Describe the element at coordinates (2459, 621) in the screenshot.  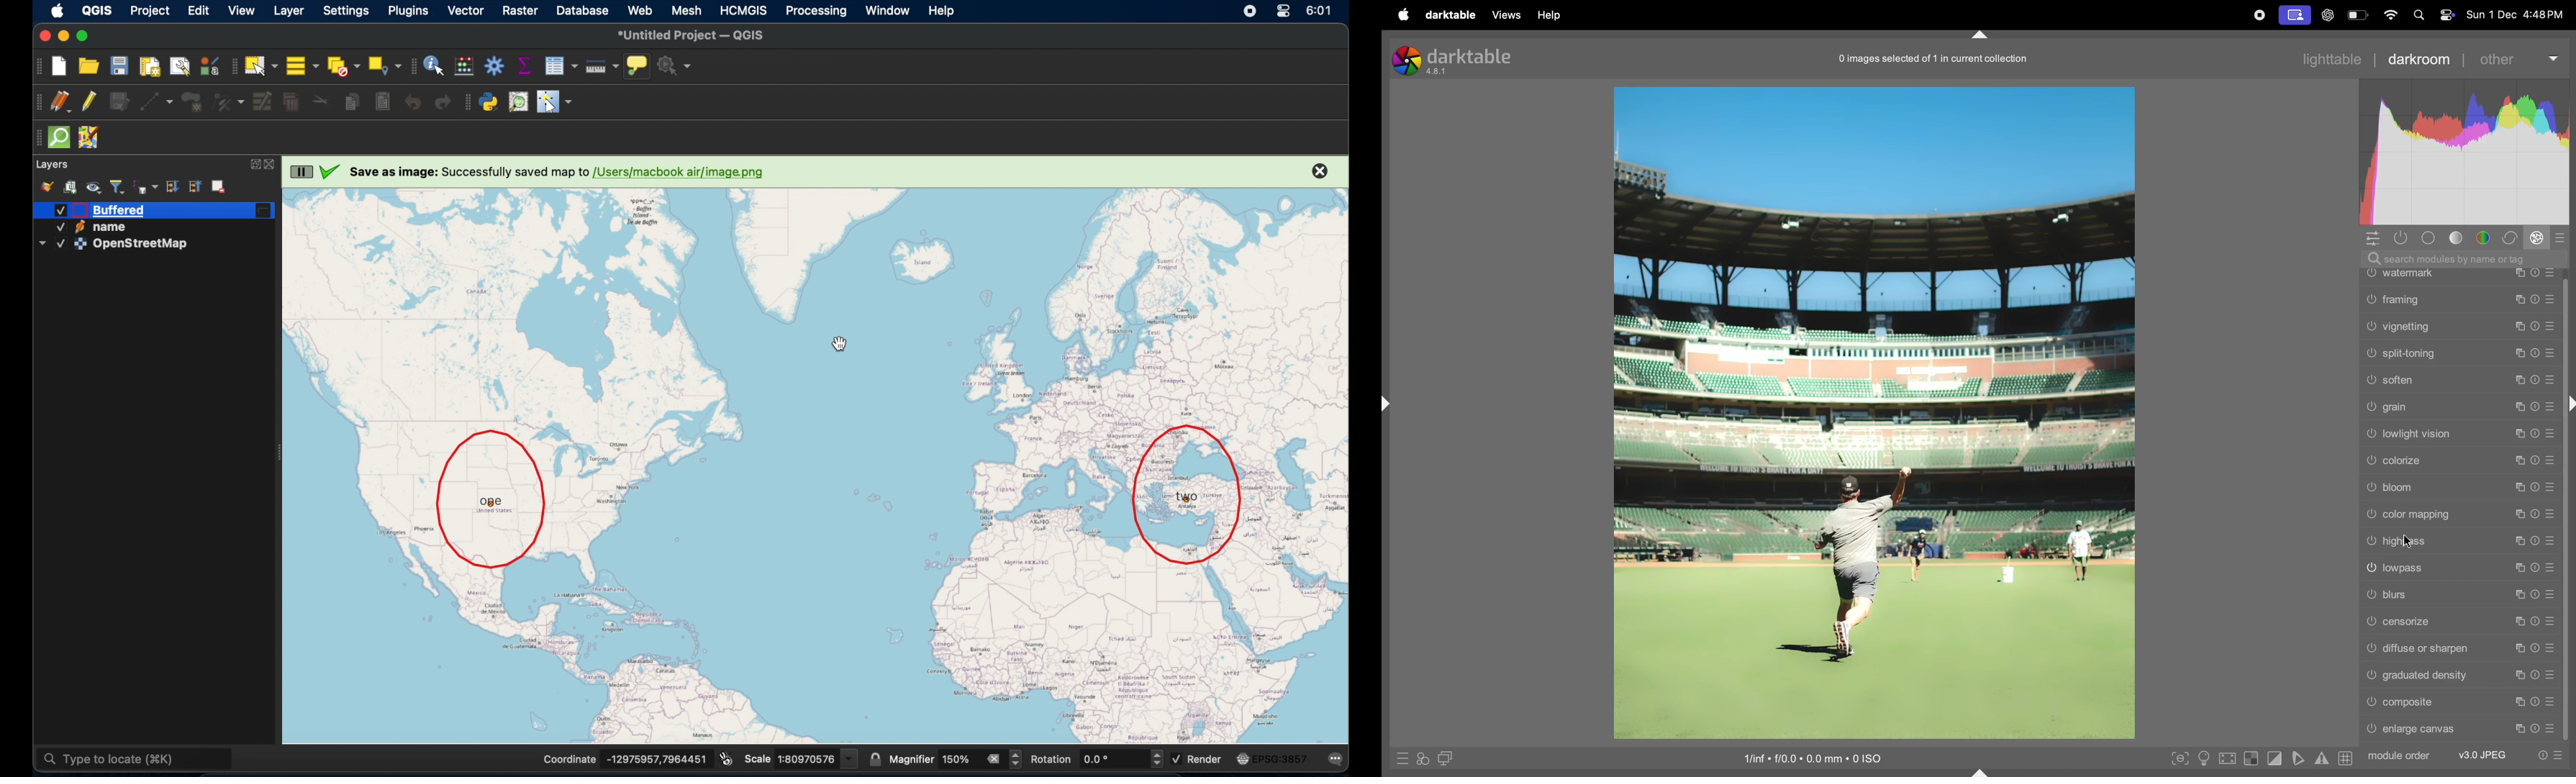
I see `cencorize` at that location.